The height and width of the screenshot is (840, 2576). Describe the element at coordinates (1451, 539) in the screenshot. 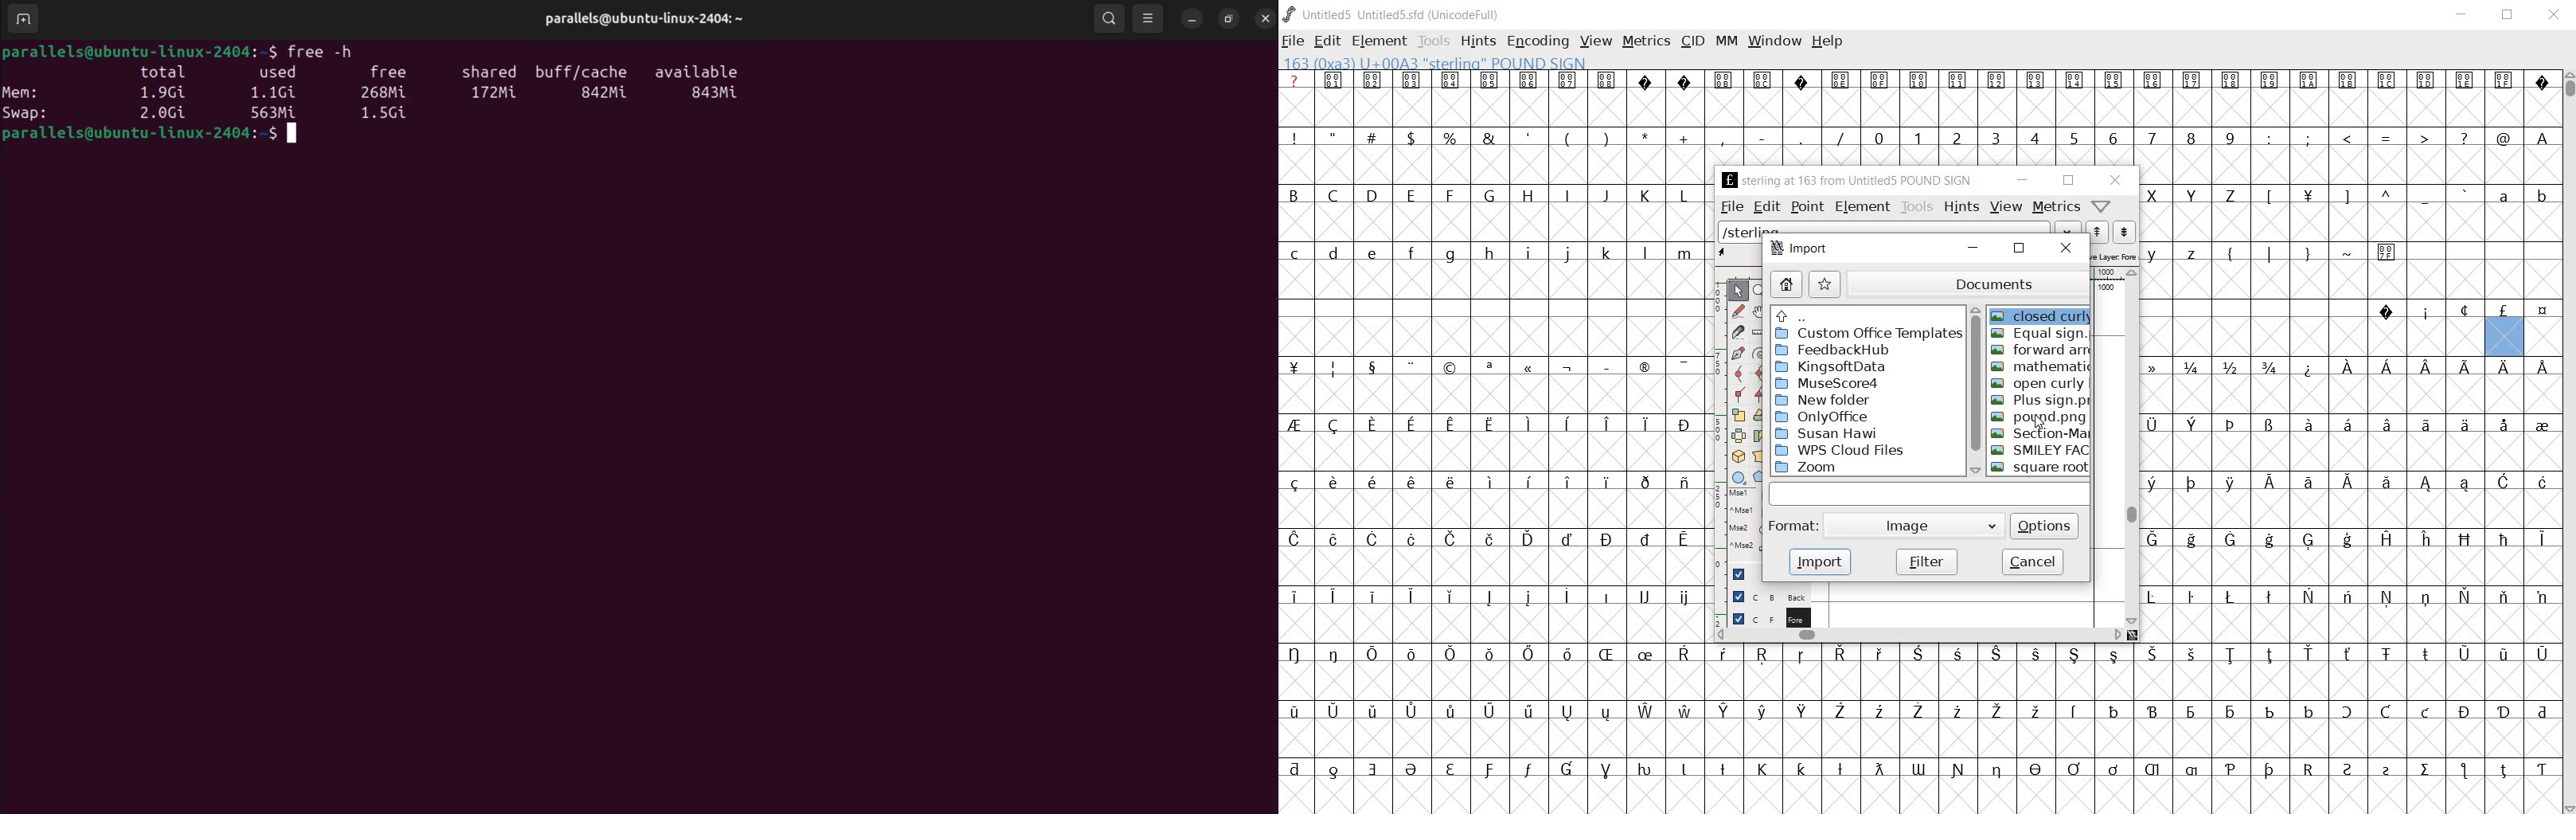

I see `Symbol` at that location.